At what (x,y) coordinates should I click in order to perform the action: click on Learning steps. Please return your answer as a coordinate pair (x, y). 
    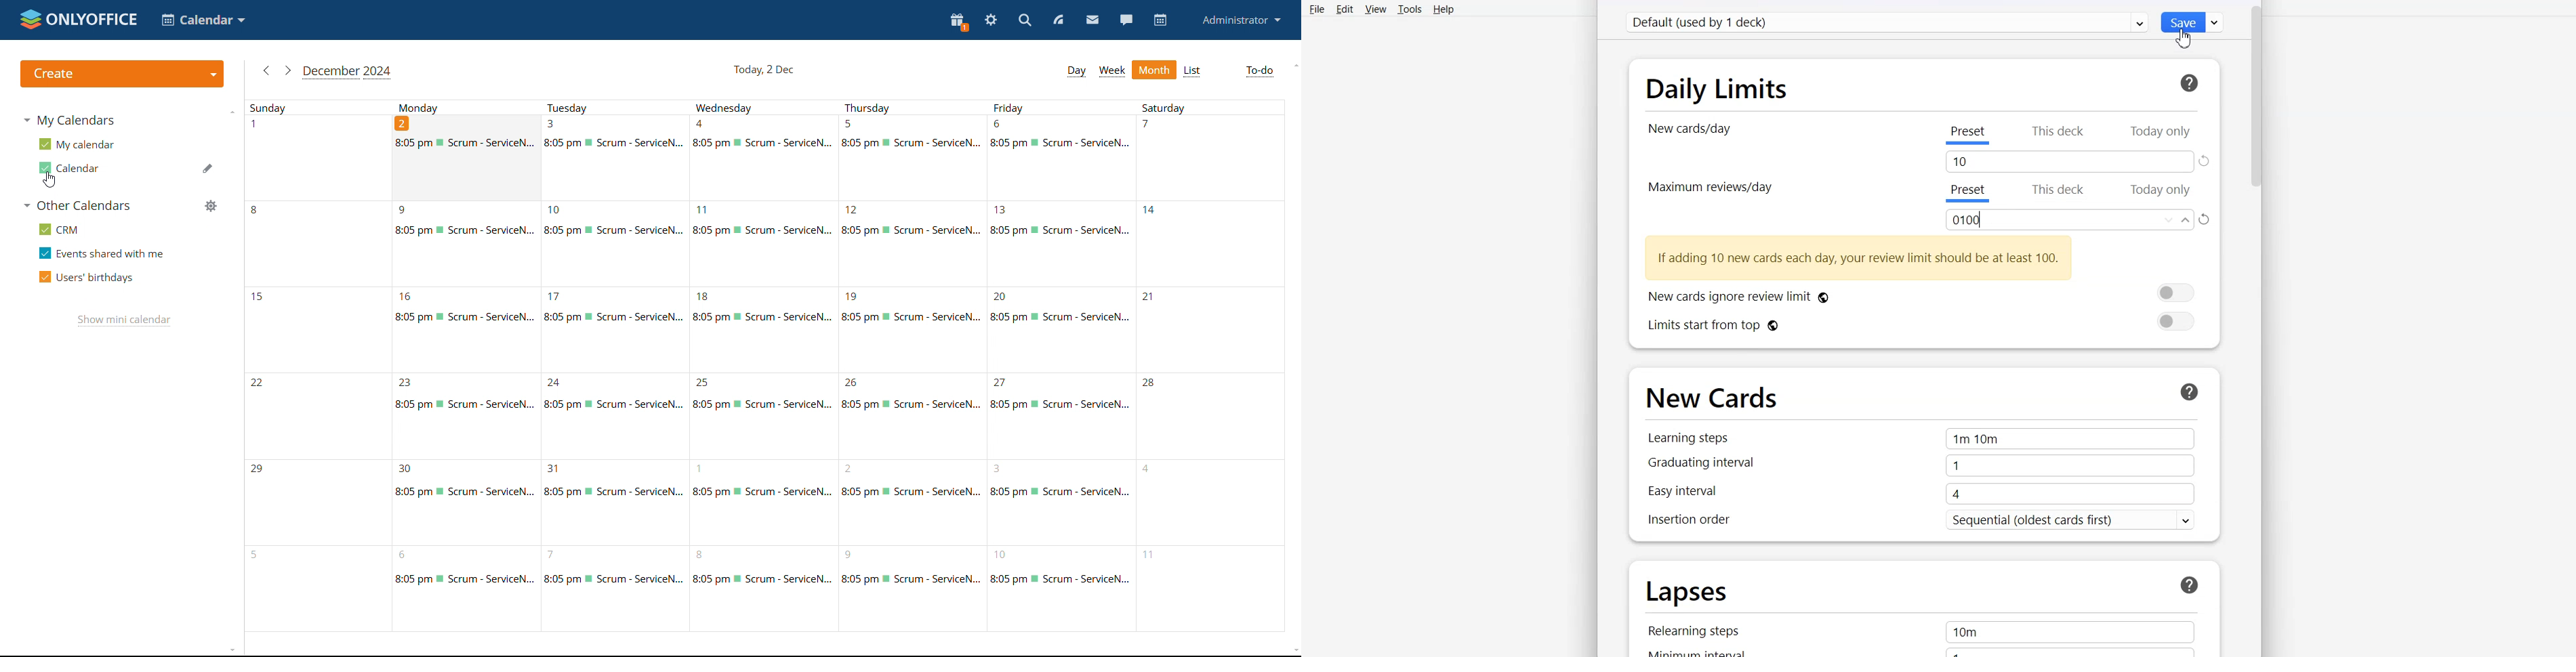
    Looking at the image, I should click on (1919, 438).